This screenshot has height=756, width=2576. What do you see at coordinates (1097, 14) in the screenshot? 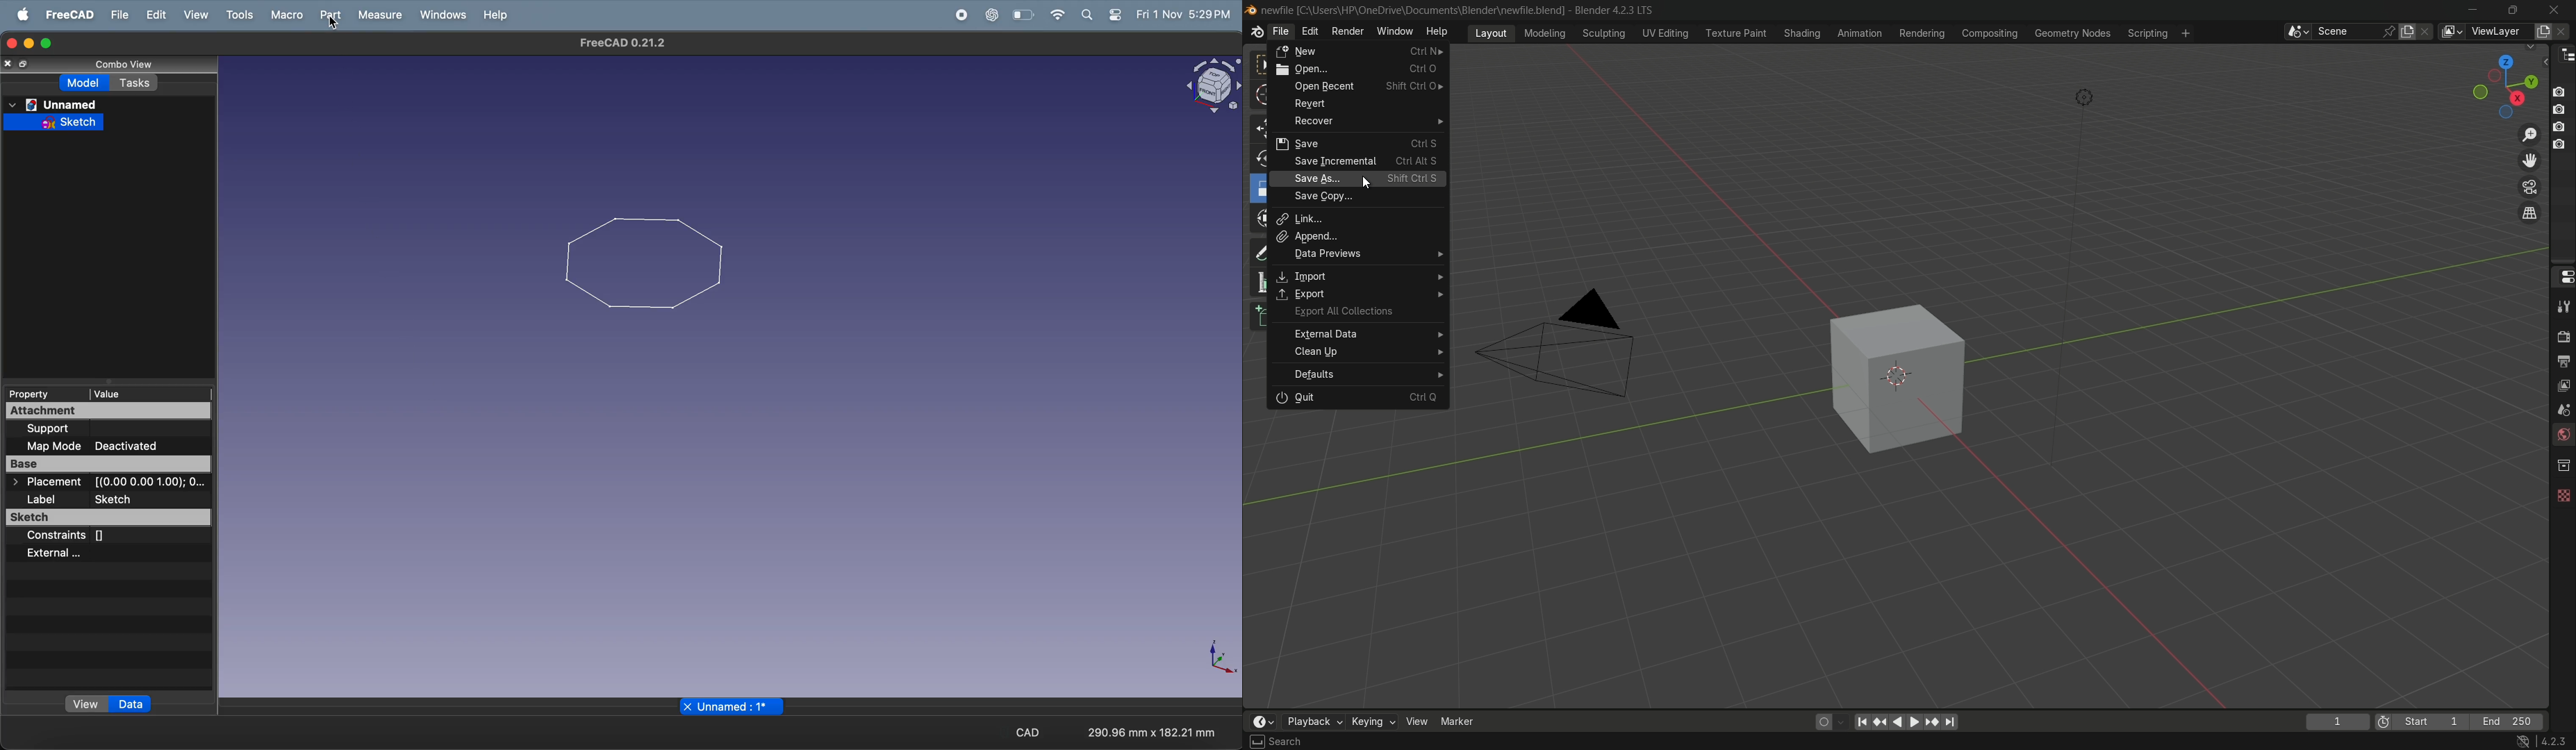
I see `apple widgets` at bounding box center [1097, 14].